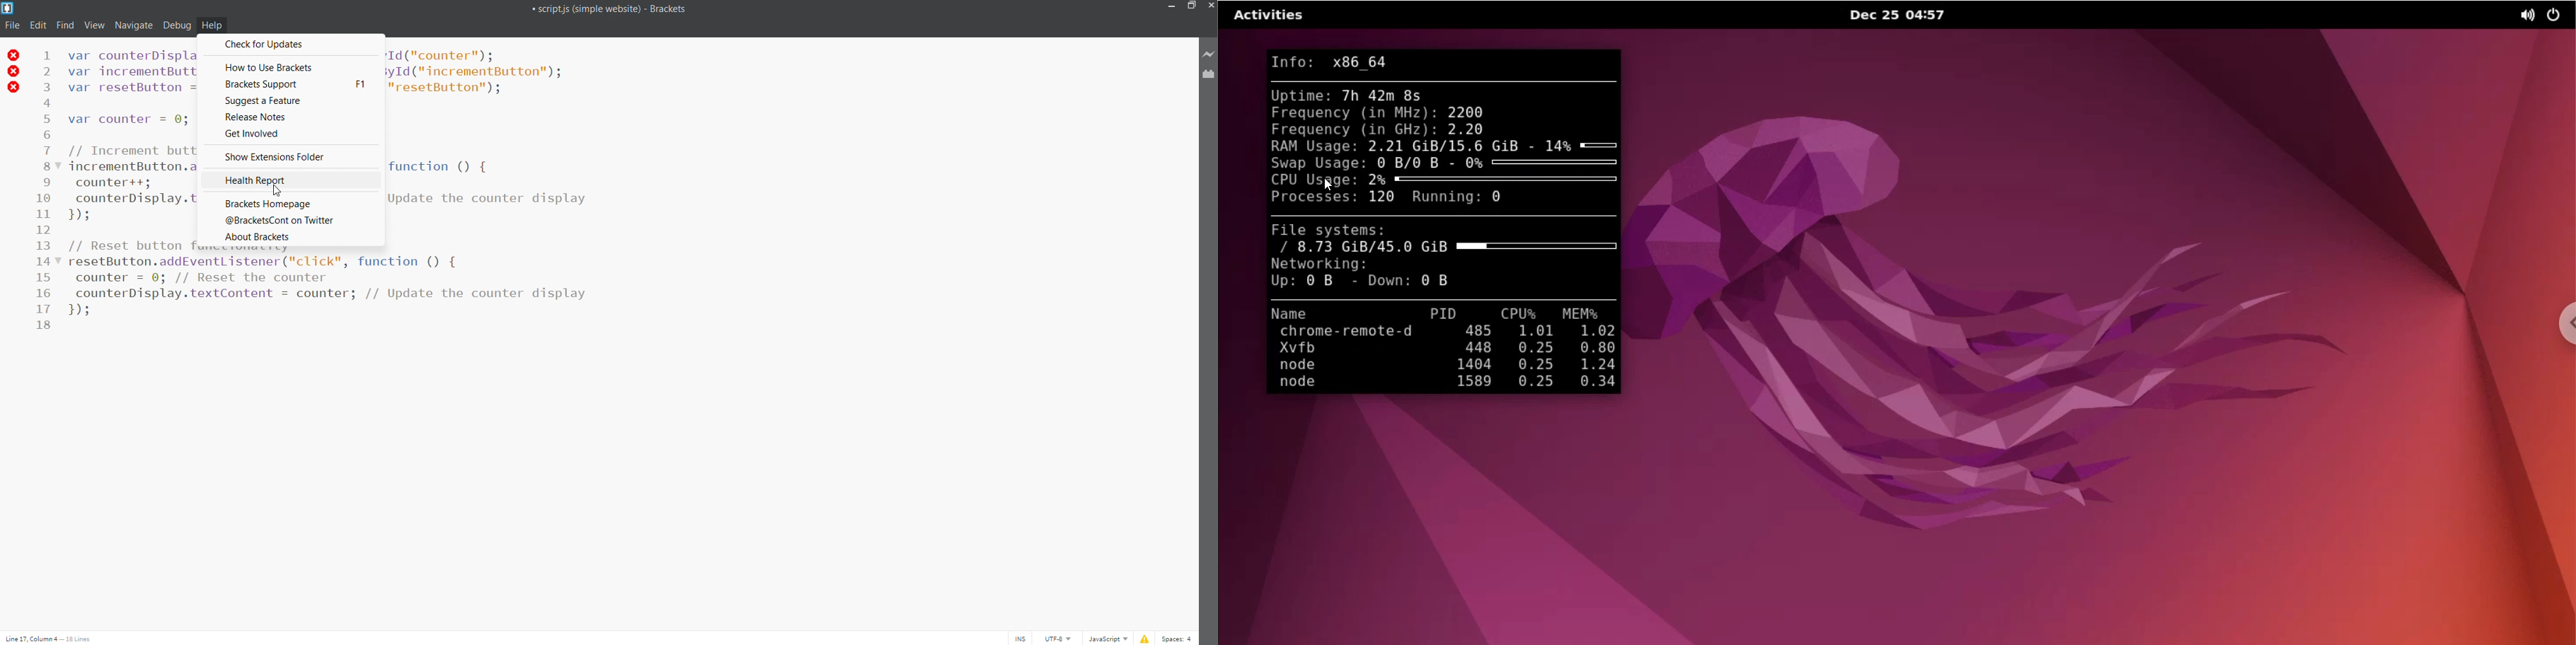  Describe the element at coordinates (1191, 7) in the screenshot. I see `maximize/restore` at that location.